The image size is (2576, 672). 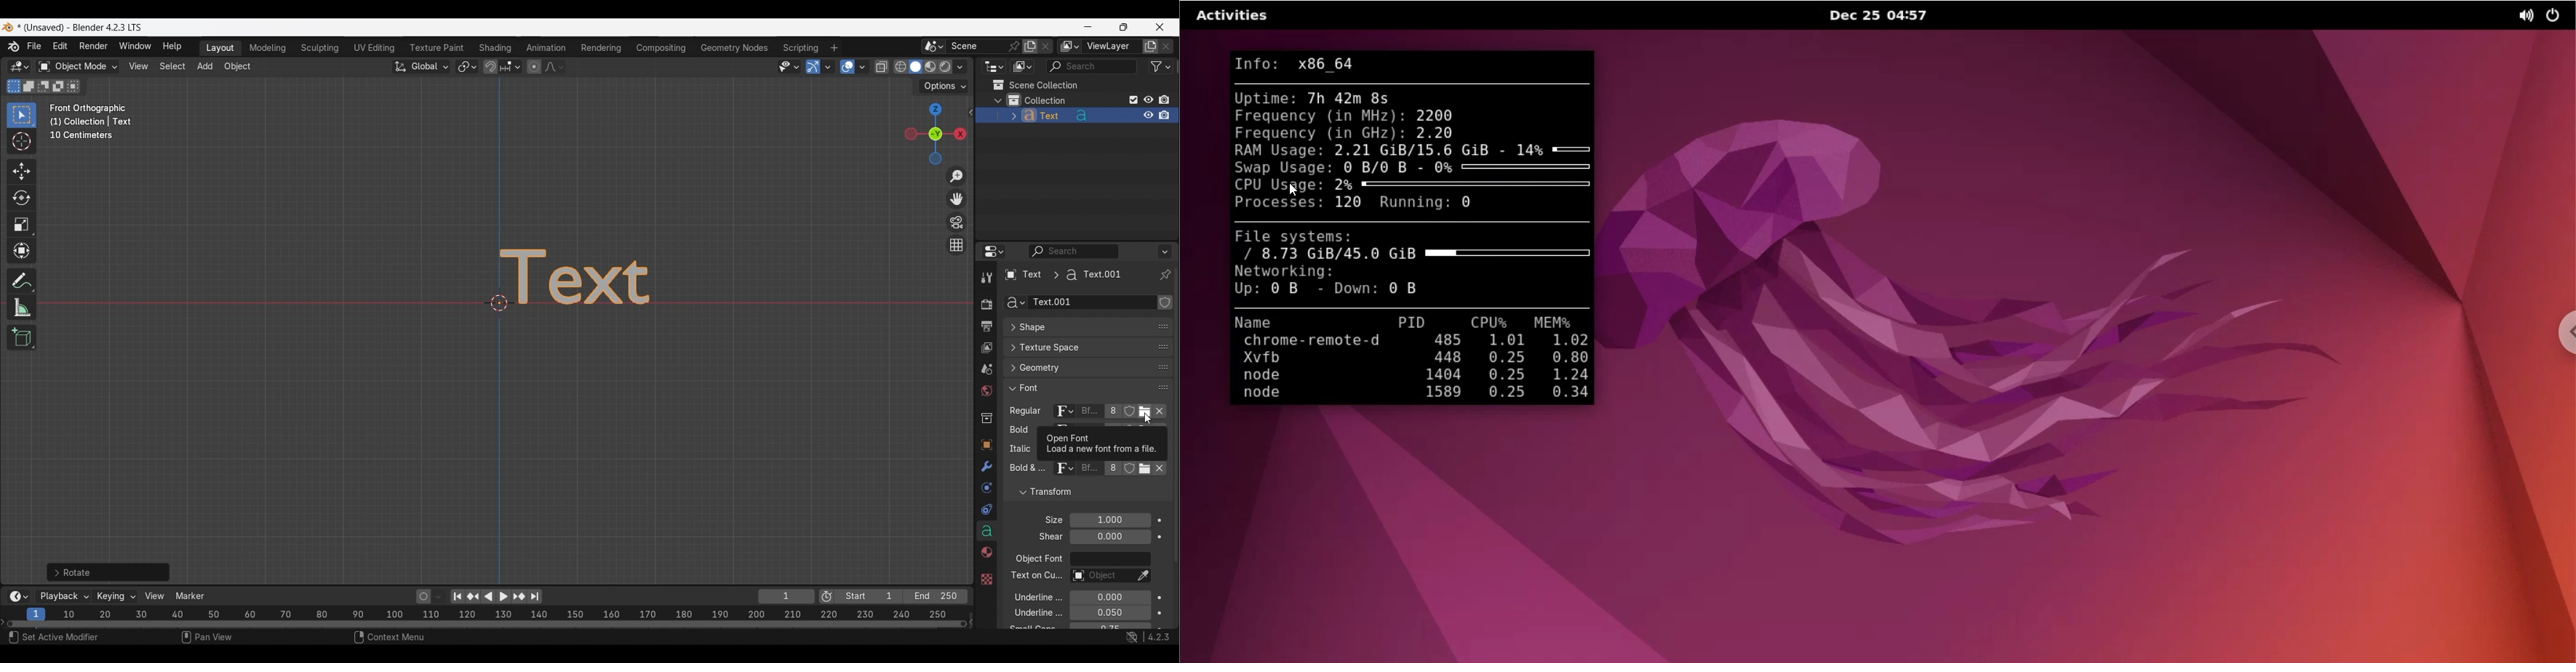 What do you see at coordinates (37, 612) in the screenshot?
I see `Current frame, highlighted` at bounding box center [37, 612].